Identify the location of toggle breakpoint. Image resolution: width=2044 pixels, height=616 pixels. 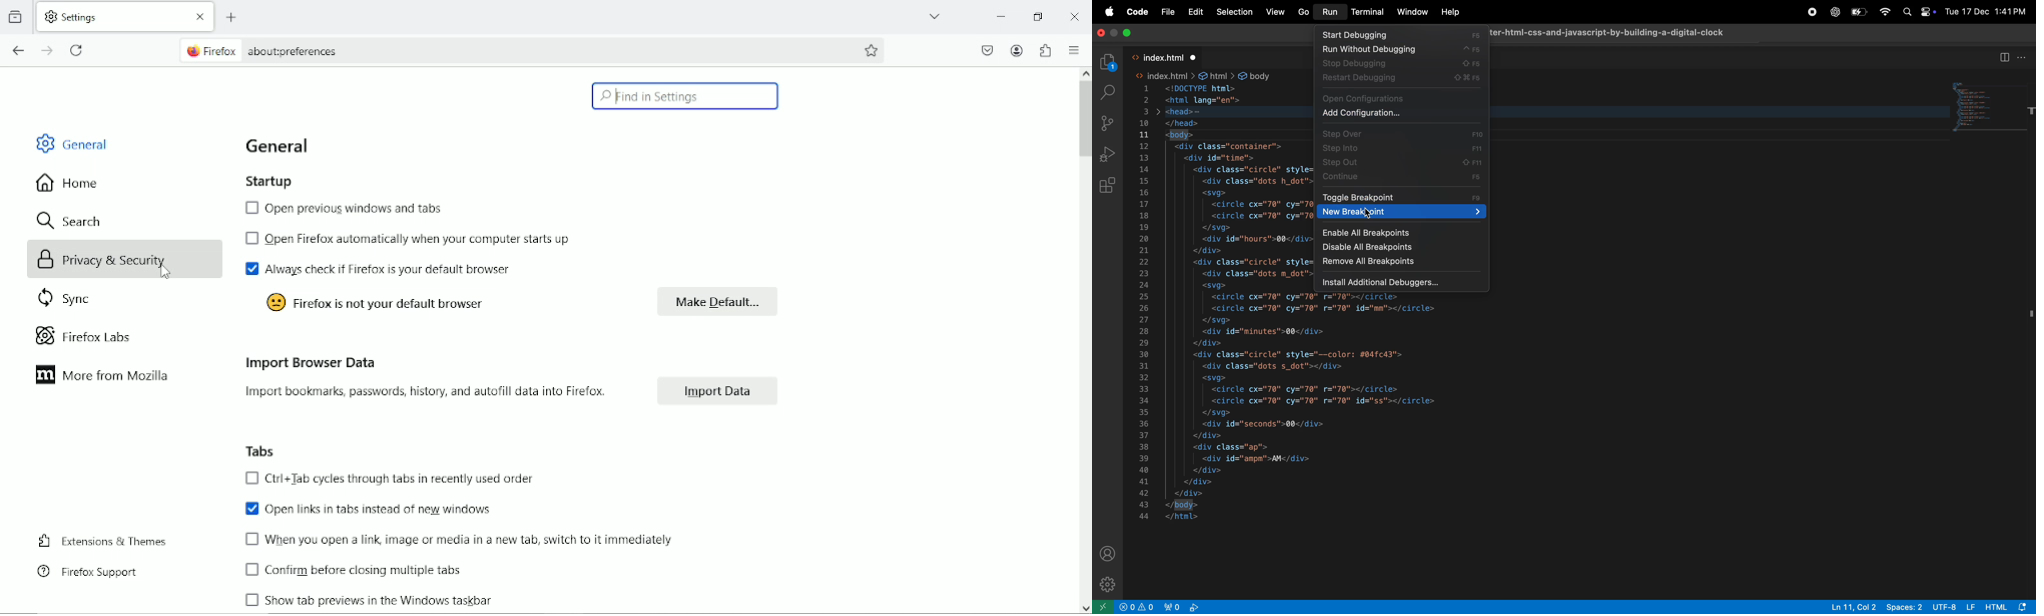
(1403, 197).